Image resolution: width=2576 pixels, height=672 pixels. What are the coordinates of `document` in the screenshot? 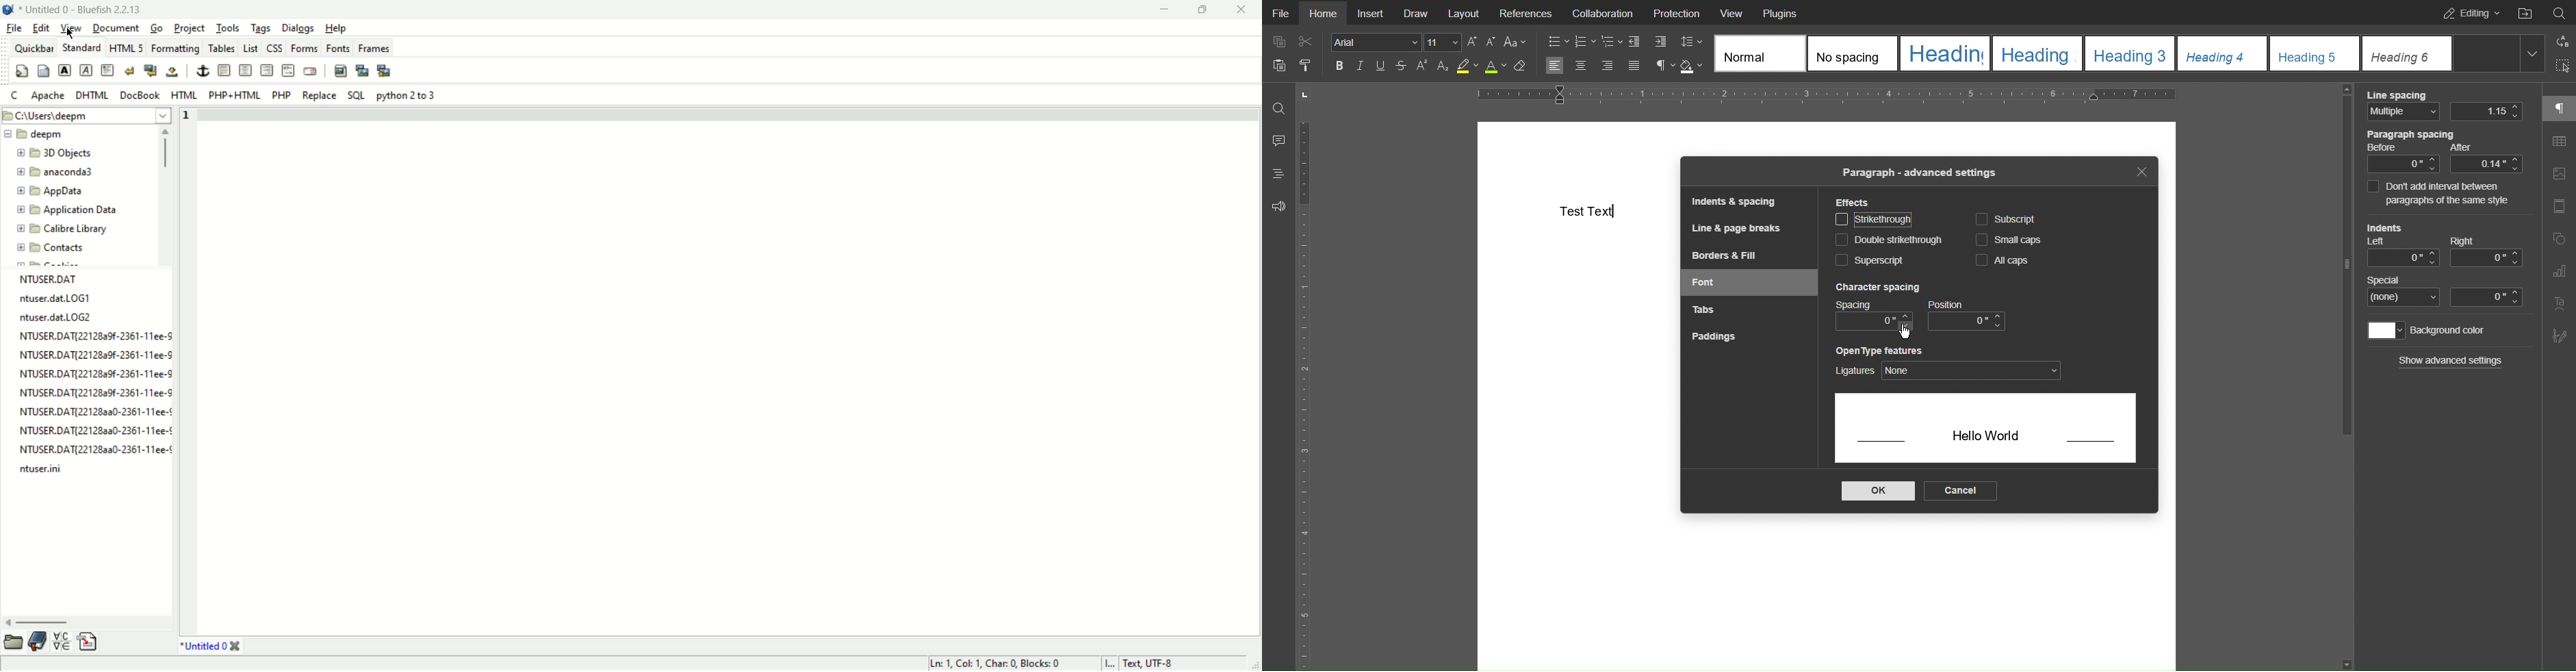 It's located at (116, 28).